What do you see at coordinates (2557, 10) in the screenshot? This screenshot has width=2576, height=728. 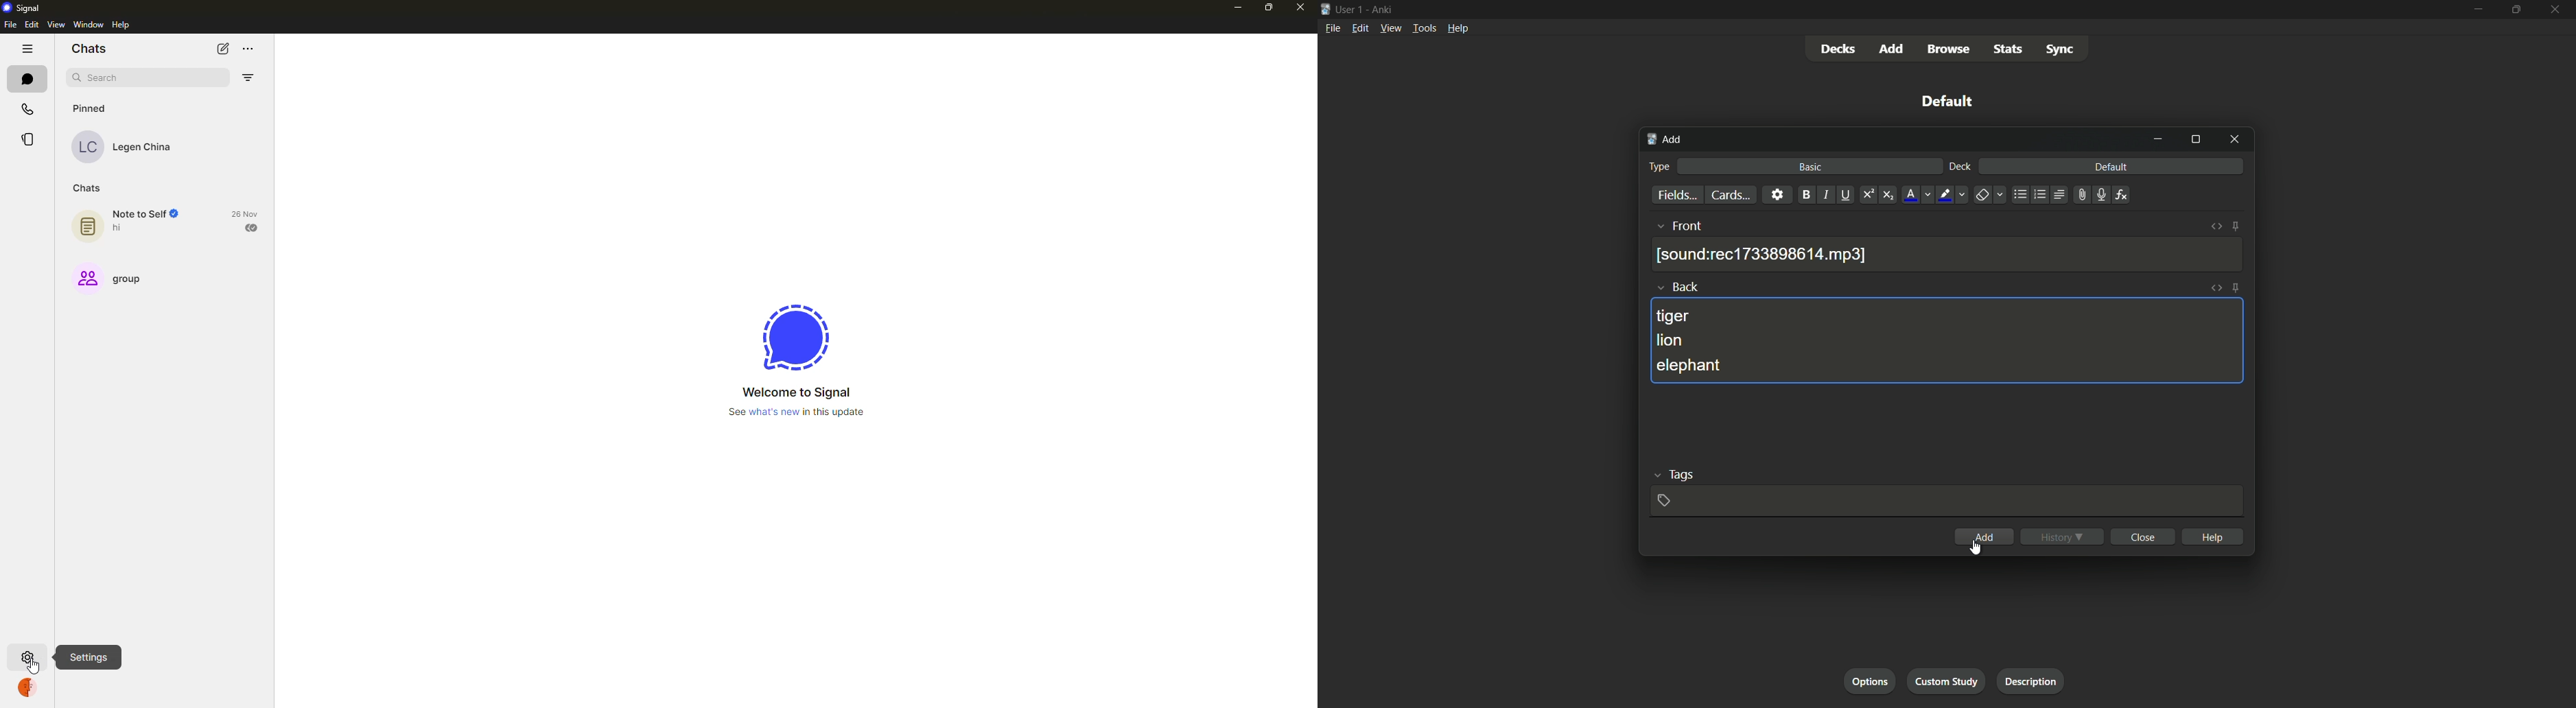 I see `close app` at bounding box center [2557, 10].